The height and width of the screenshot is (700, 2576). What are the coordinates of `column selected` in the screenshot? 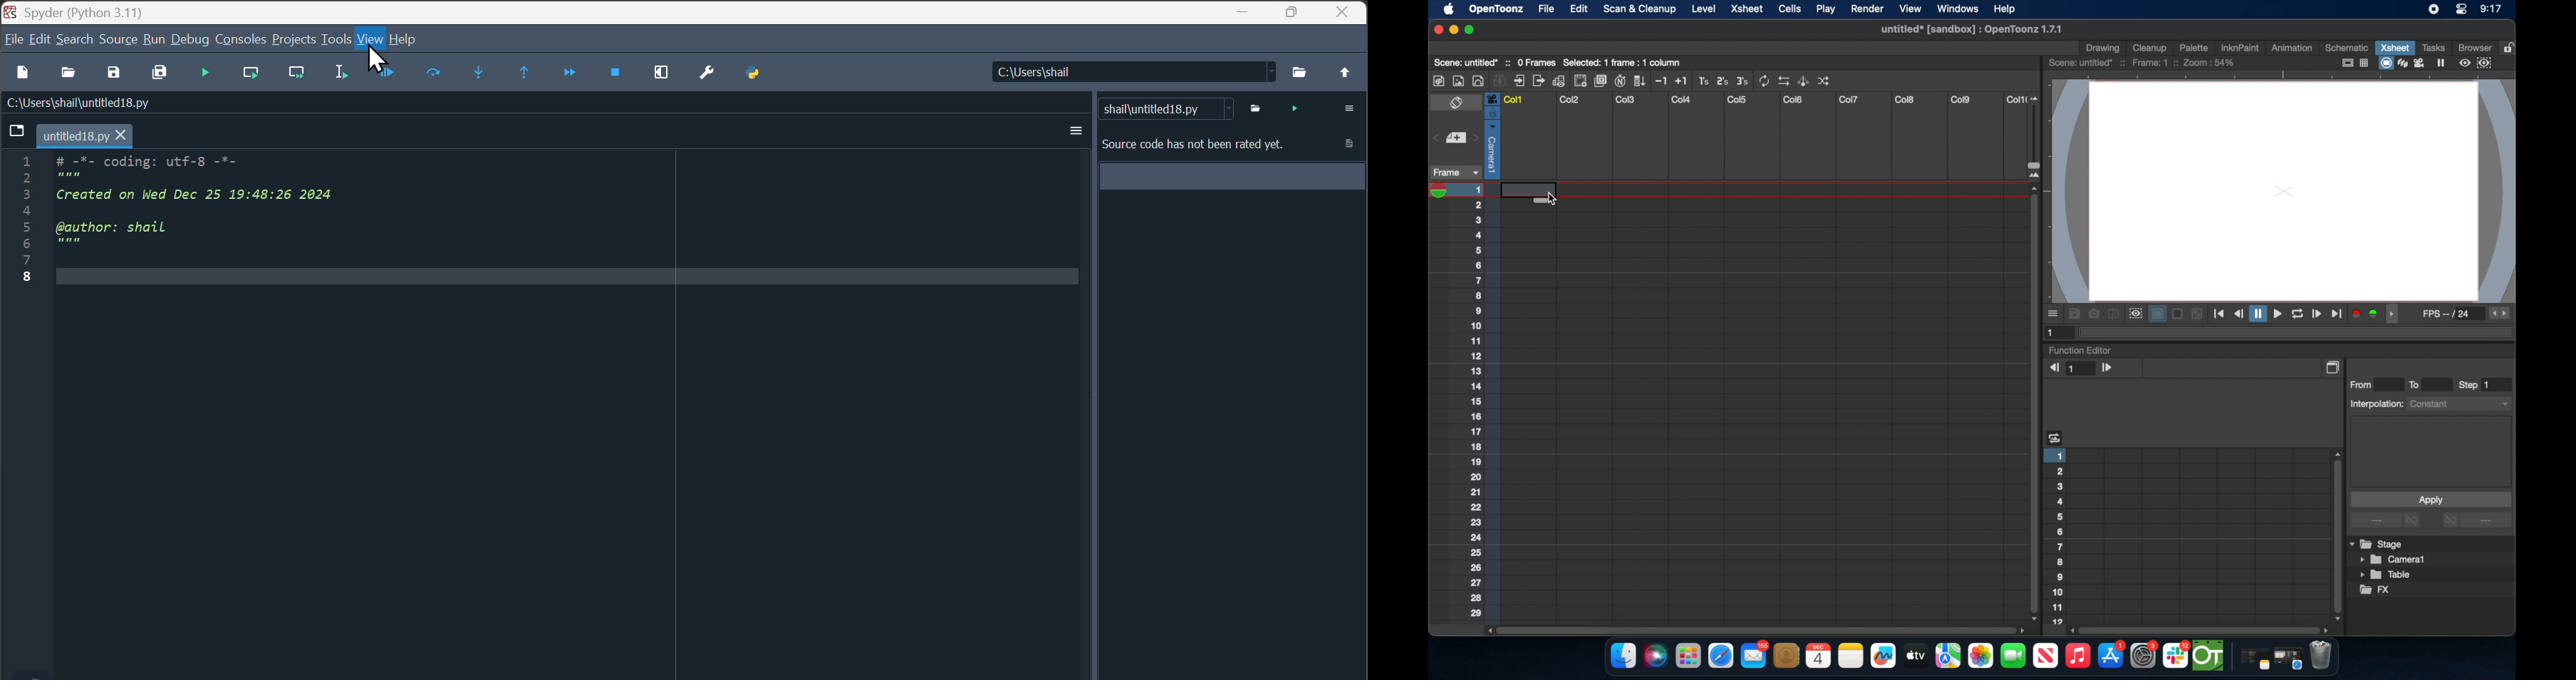 It's located at (1492, 135).